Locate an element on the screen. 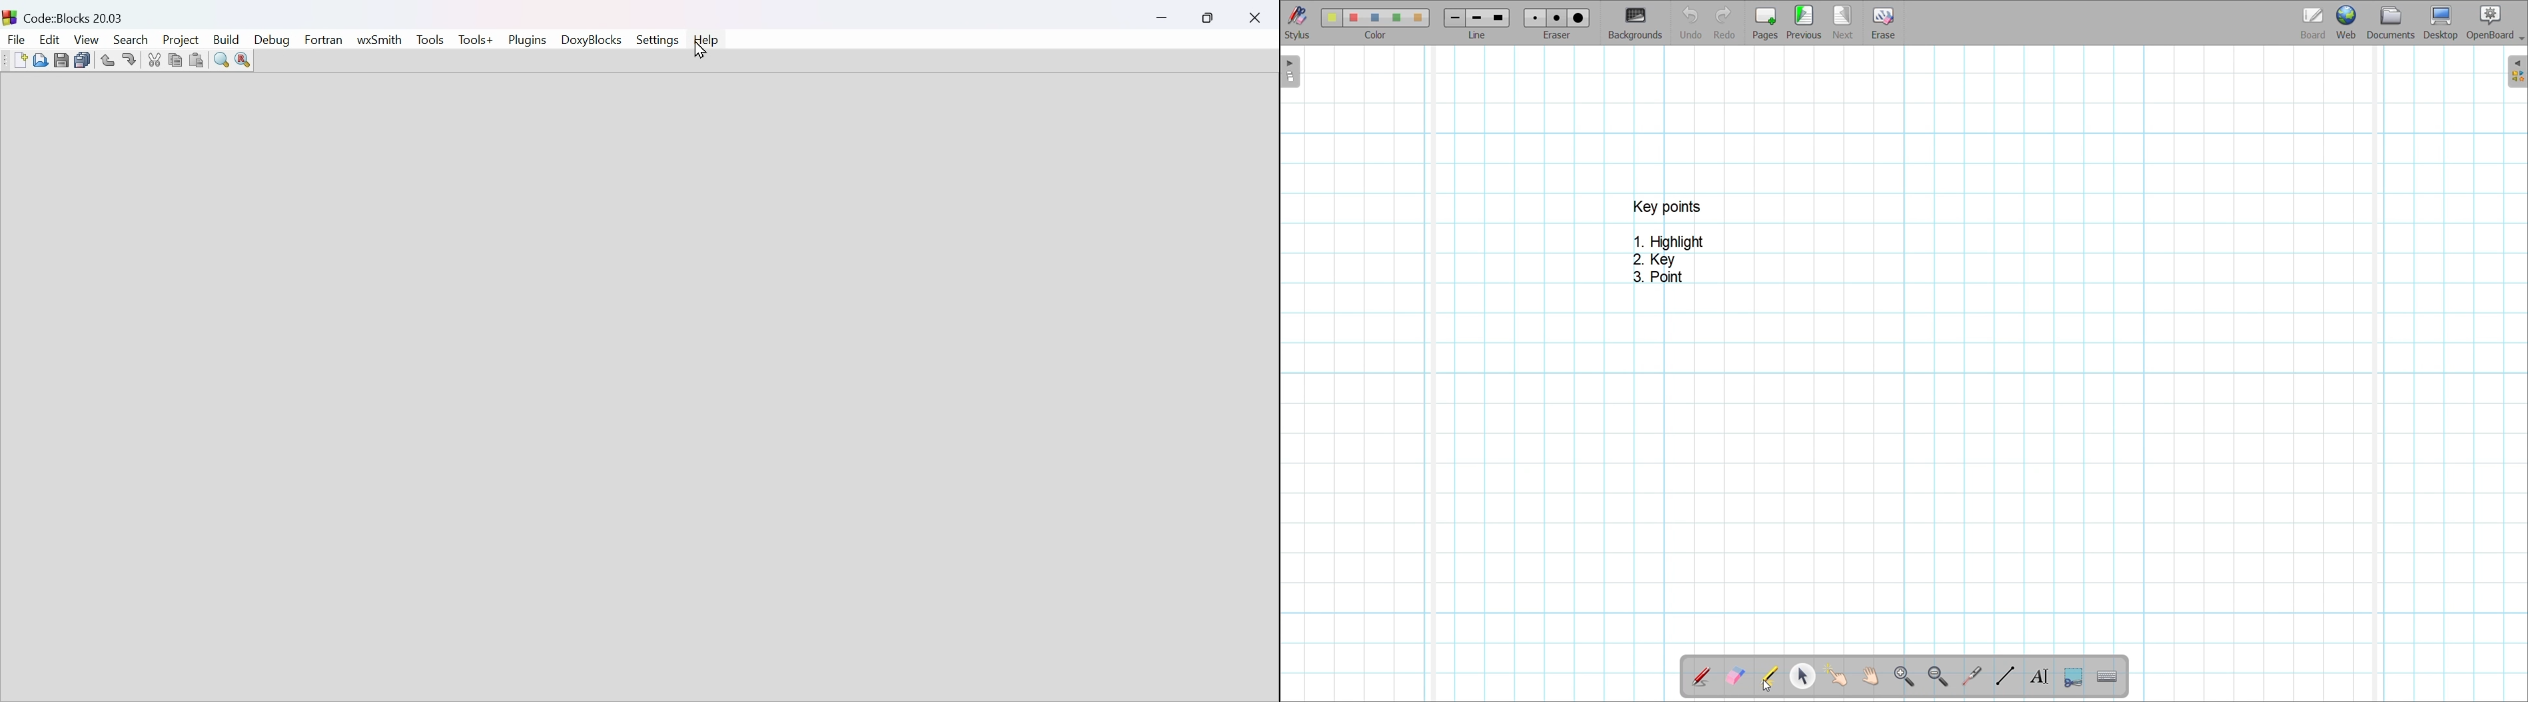 The width and height of the screenshot is (2548, 728). View is located at coordinates (88, 42).